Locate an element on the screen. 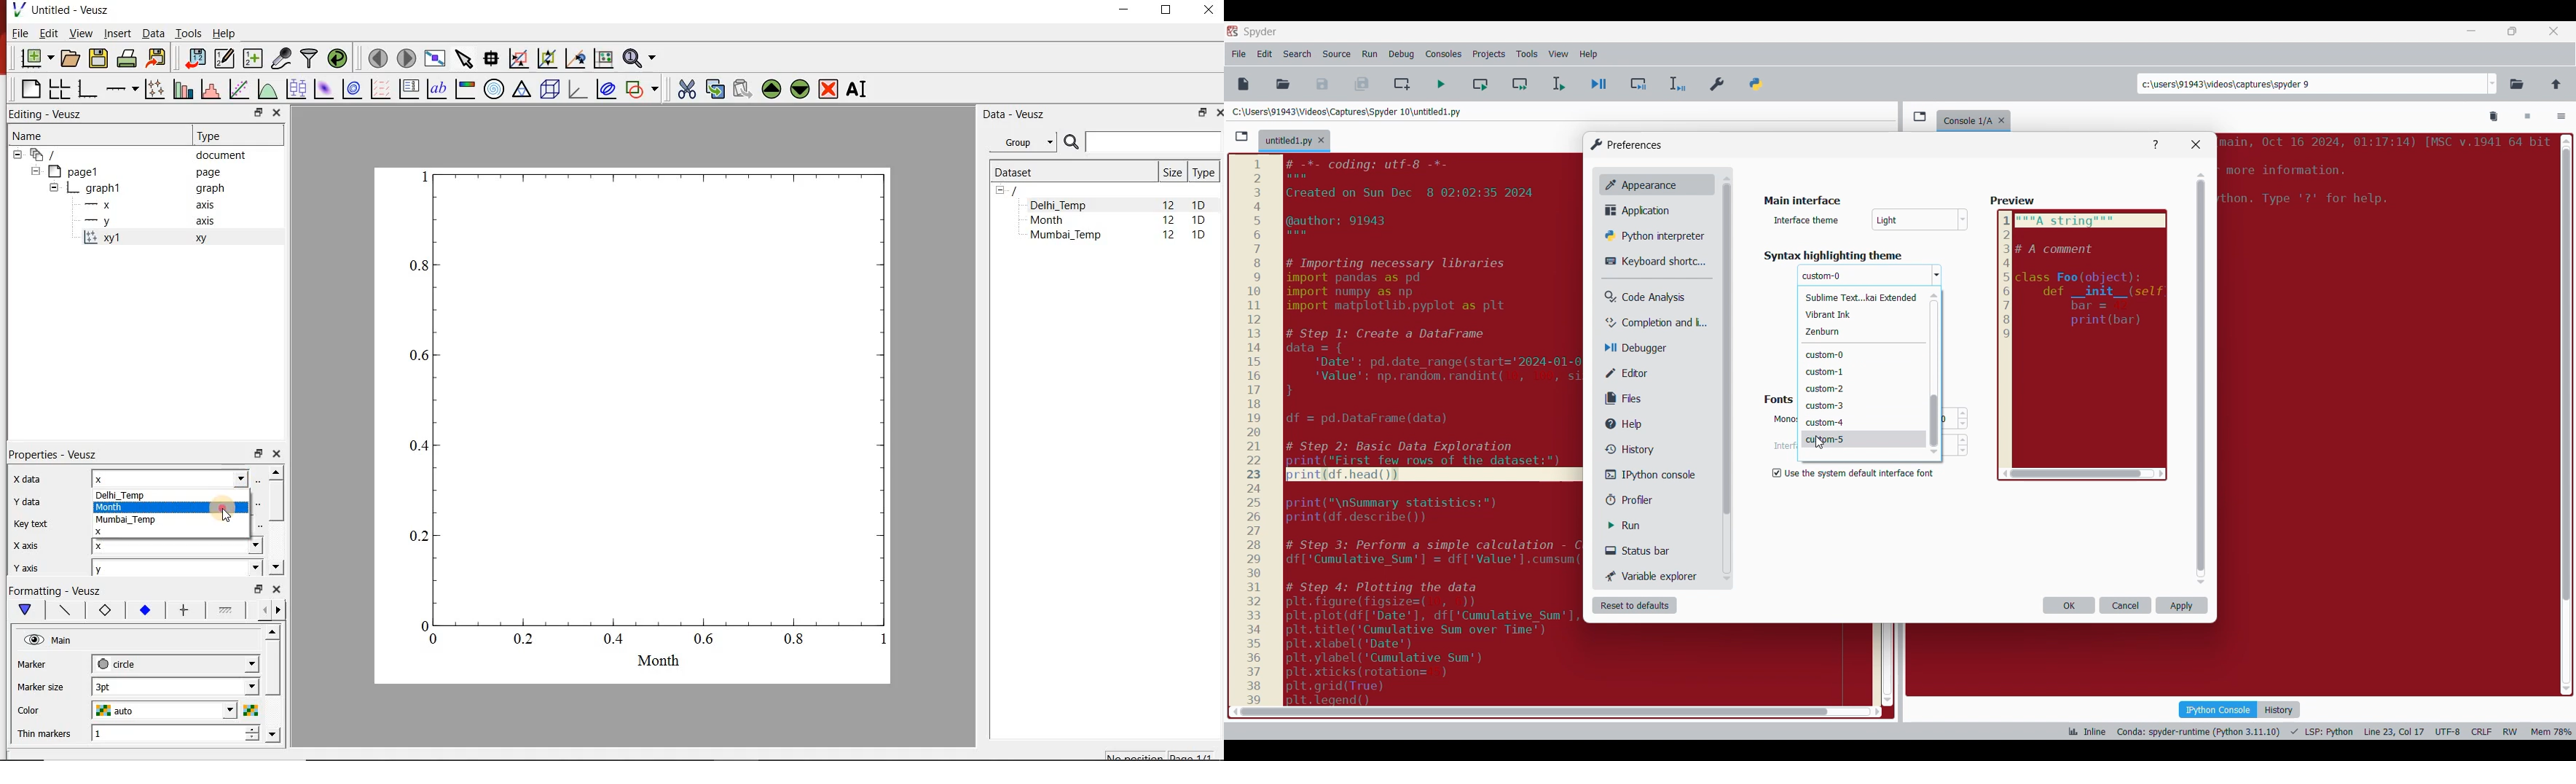  Location options is located at coordinates (2493, 84).